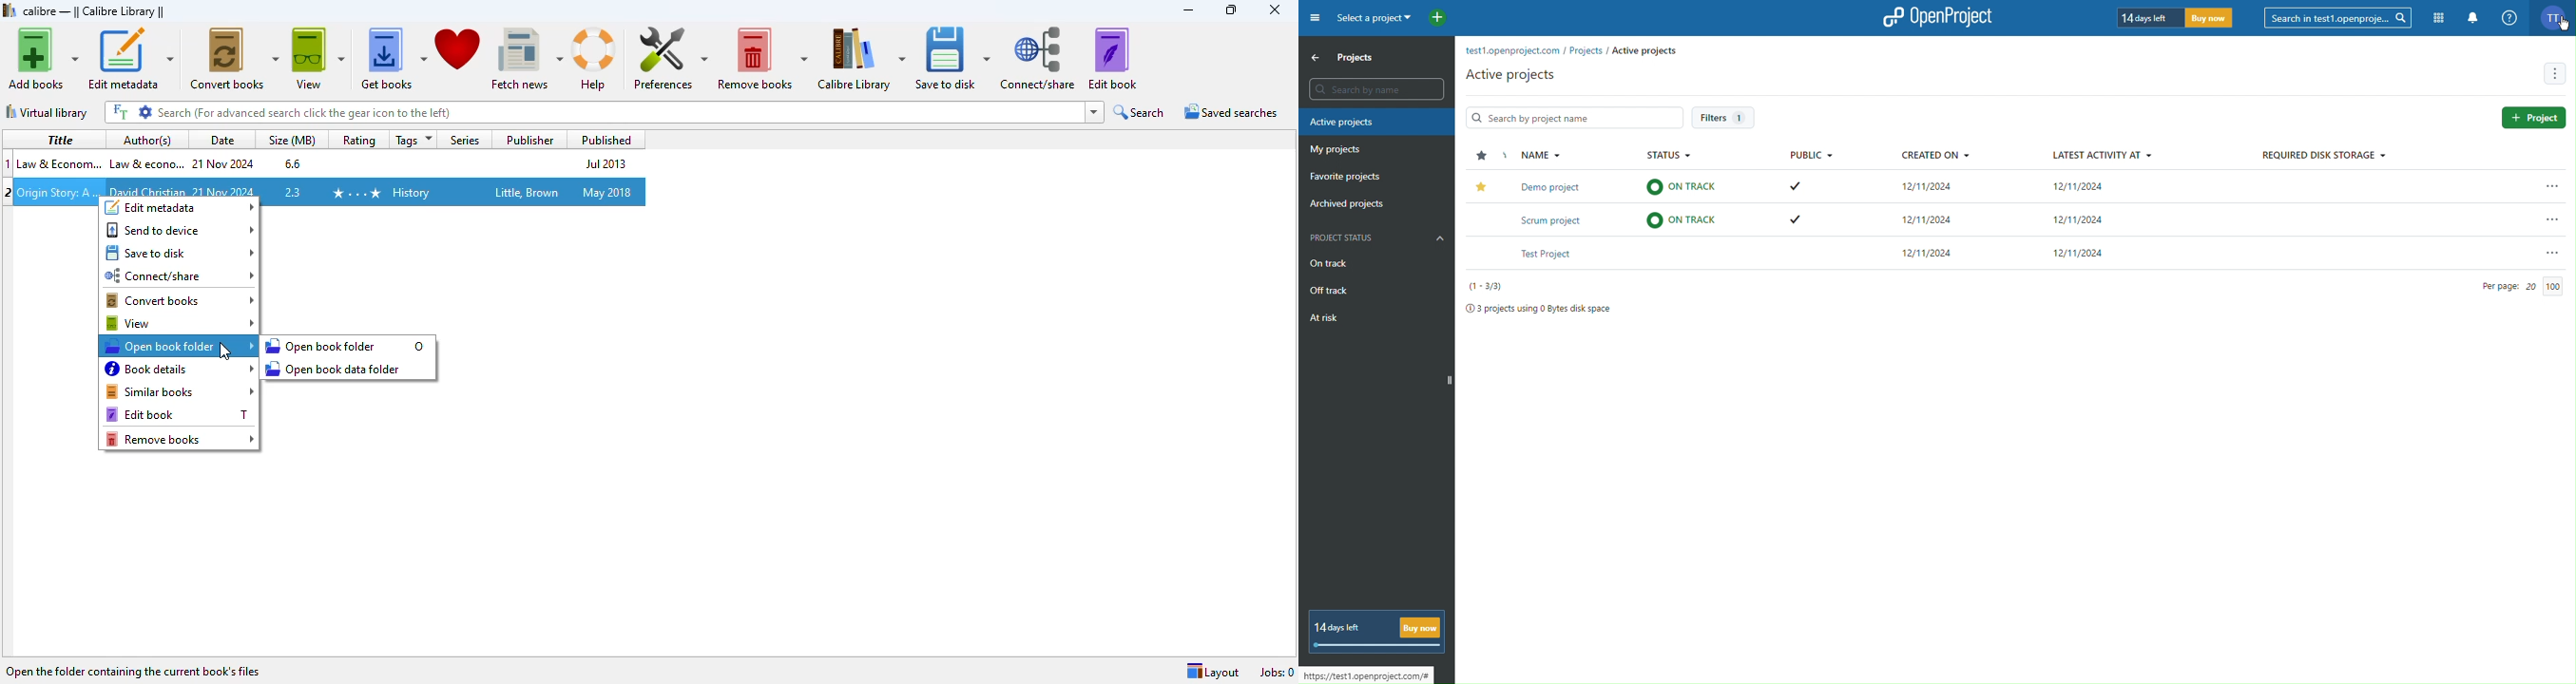 This screenshot has width=2576, height=700. What do you see at coordinates (1586, 49) in the screenshot?
I see `test1.openproject.com/Projects/Active Projects` at bounding box center [1586, 49].